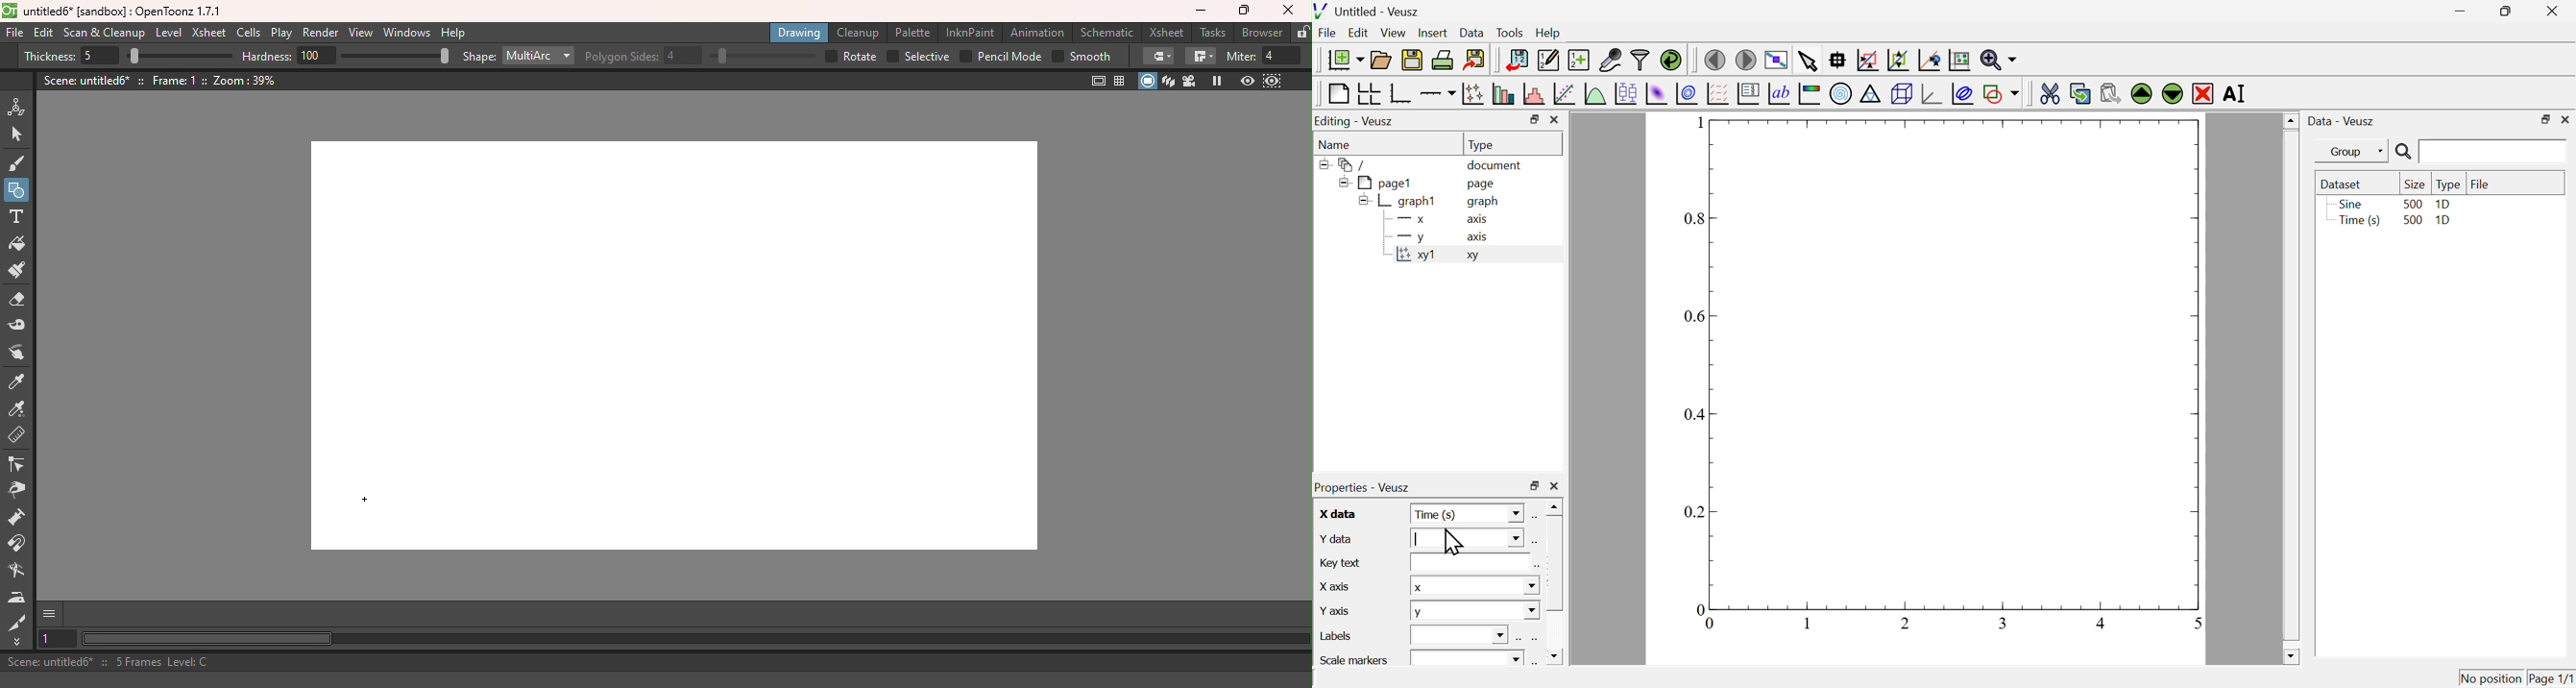 The image size is (2576, 700). Describe the element at coordinates (2412, 221) in the screenshot. I see `500` at that location.